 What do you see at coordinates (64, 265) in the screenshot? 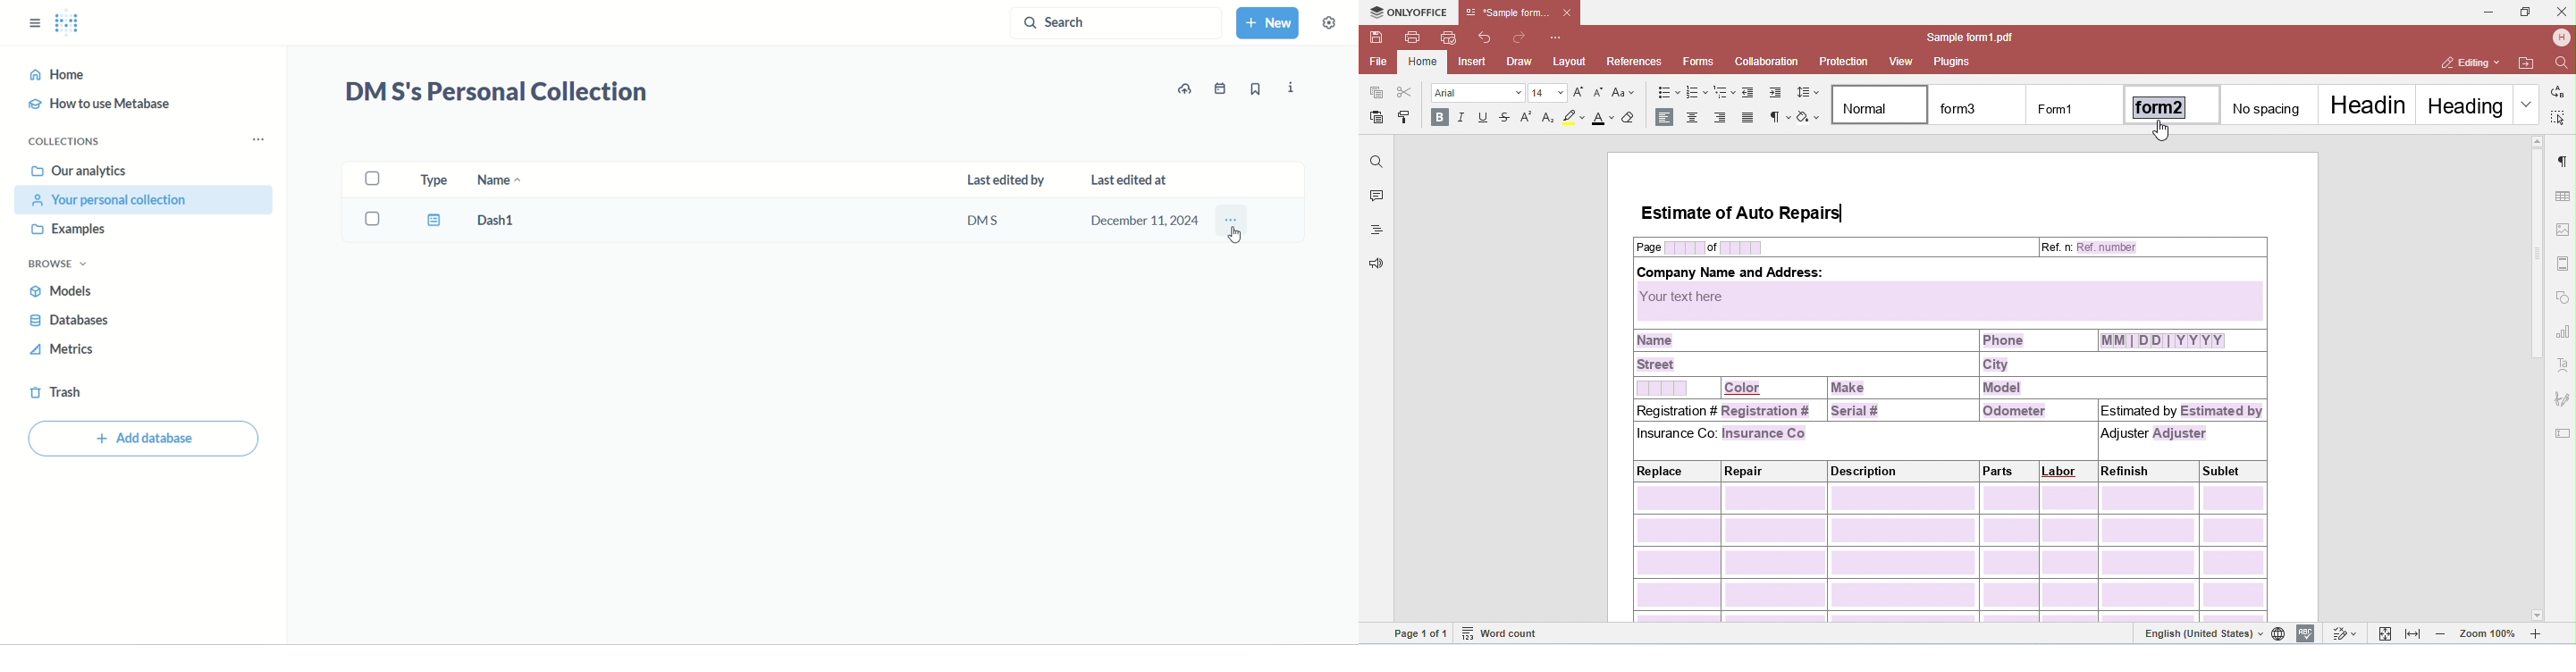
I see `browse` at bounding box center [64, 265].